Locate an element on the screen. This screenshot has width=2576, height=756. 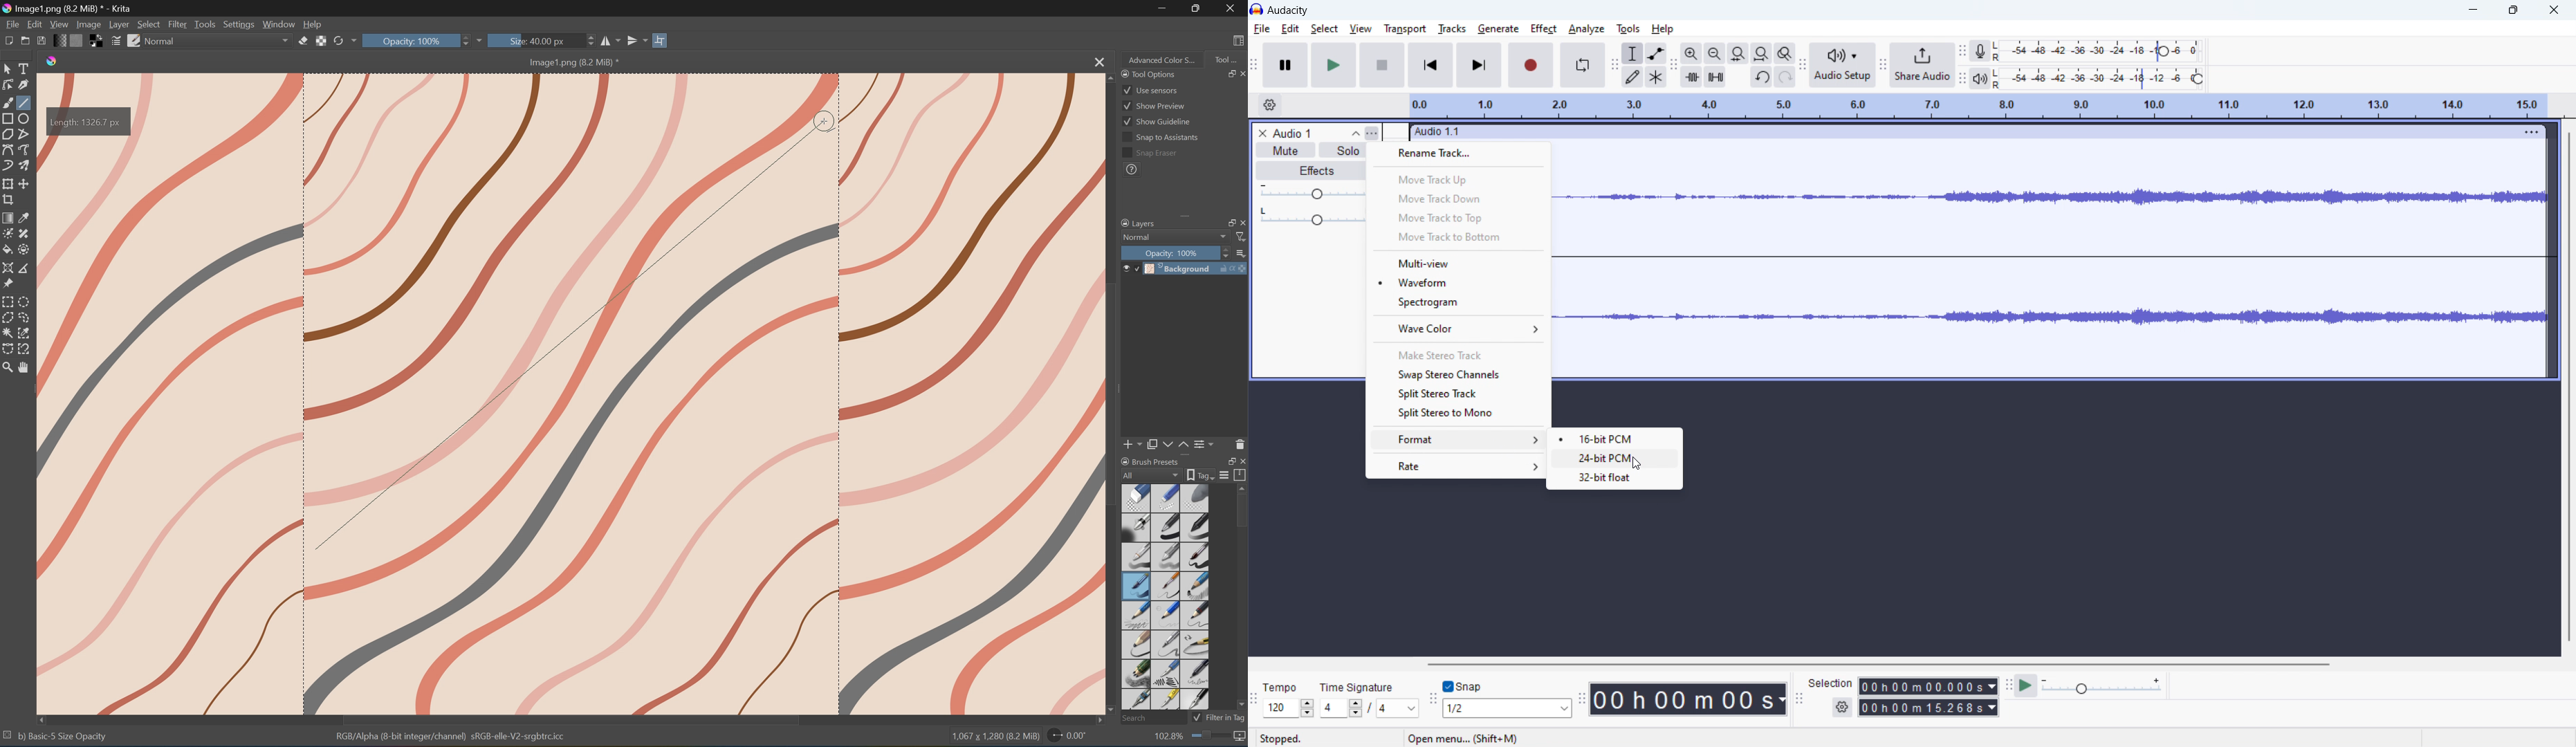
Help is located at coordinates (316, 24).